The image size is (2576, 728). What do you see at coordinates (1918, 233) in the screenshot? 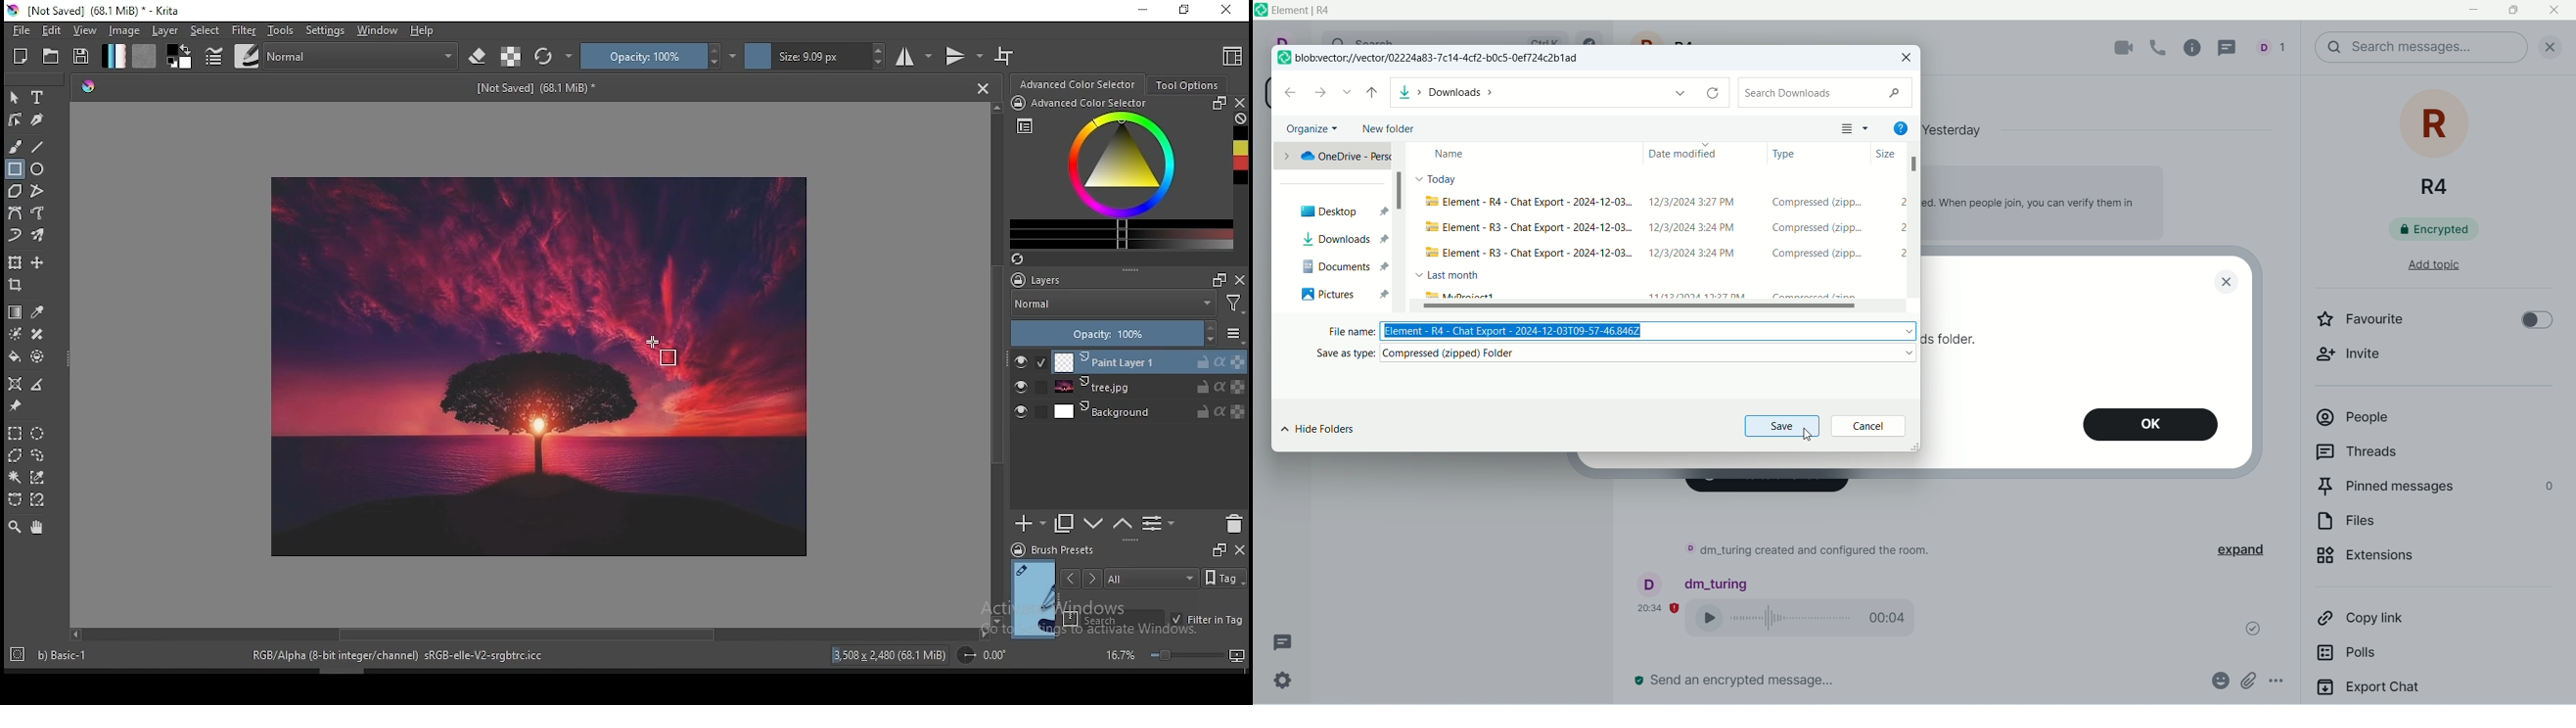
I see `vertical scroll bar` at bounding box center [1918, 233].